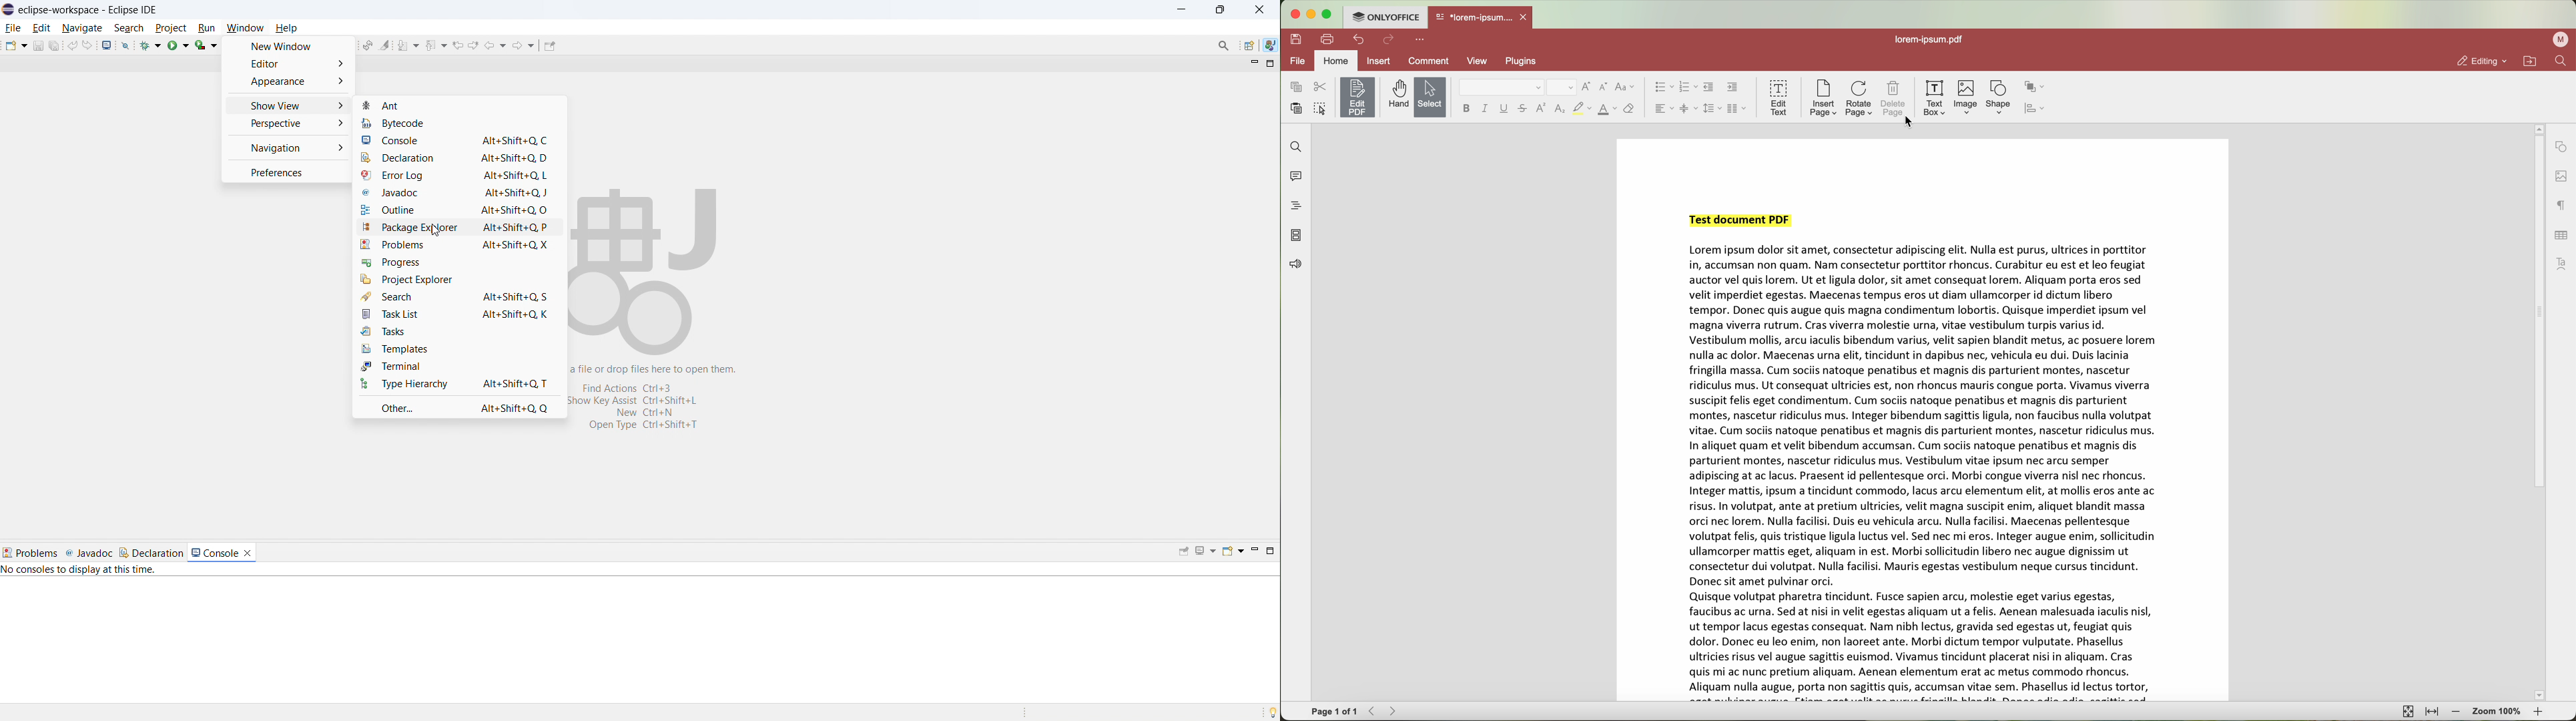 This screenshot has width=2576, height=728. What do you see at coordinates (2459, 713) in the screenshot?
I see `zoom out` at bounding box center [2459, 713].